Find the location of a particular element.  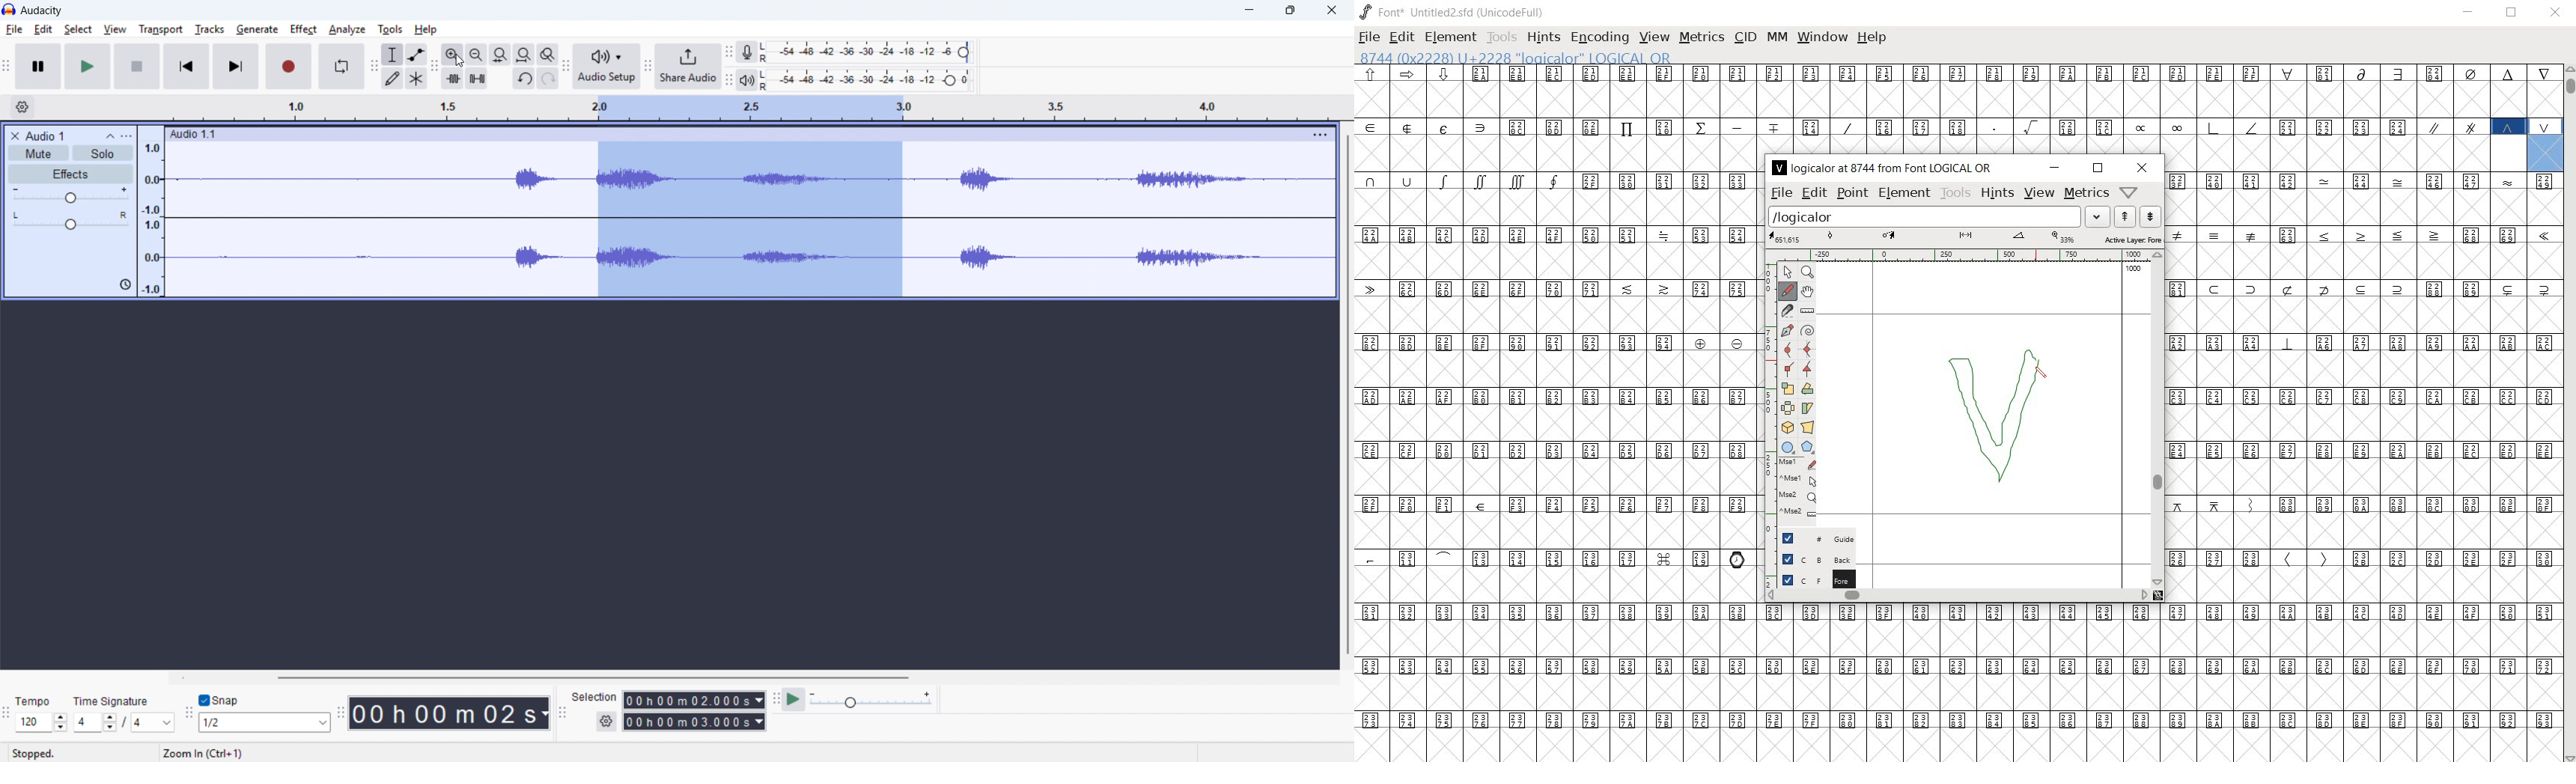

Selection is located at coordinates (596, 696).